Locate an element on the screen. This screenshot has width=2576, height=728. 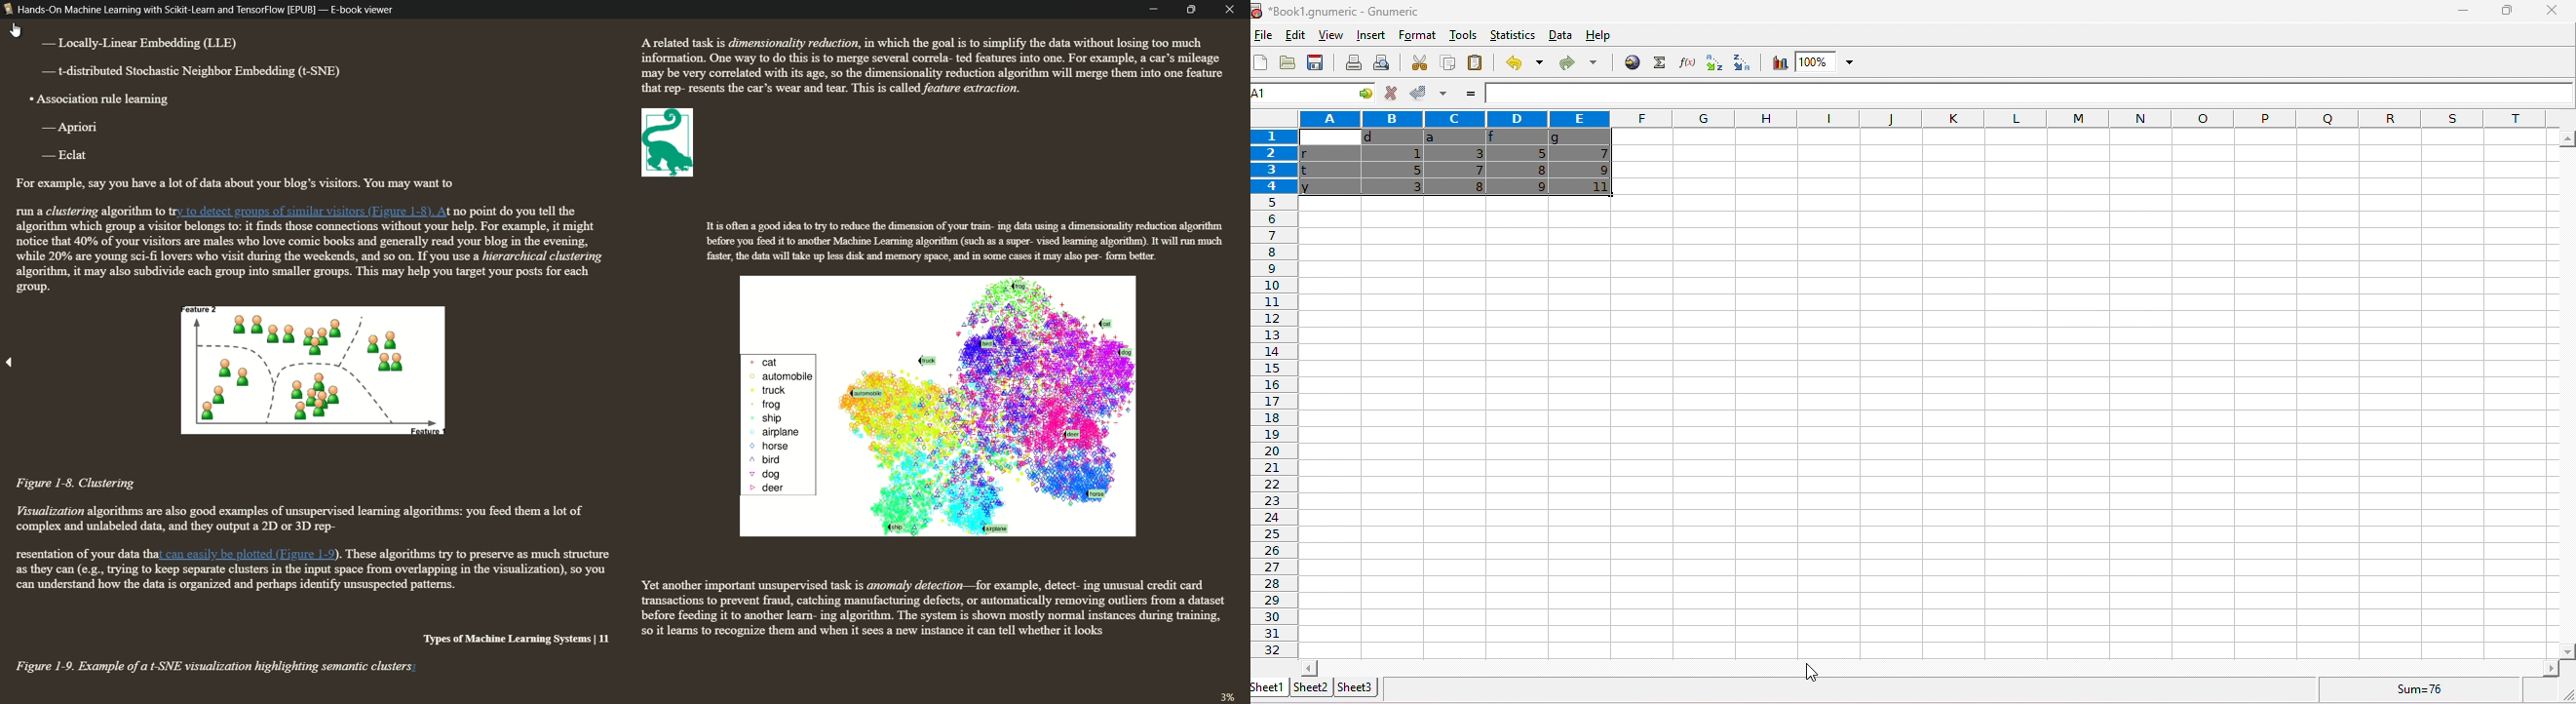
insert is located at coordinates (1368, 35).